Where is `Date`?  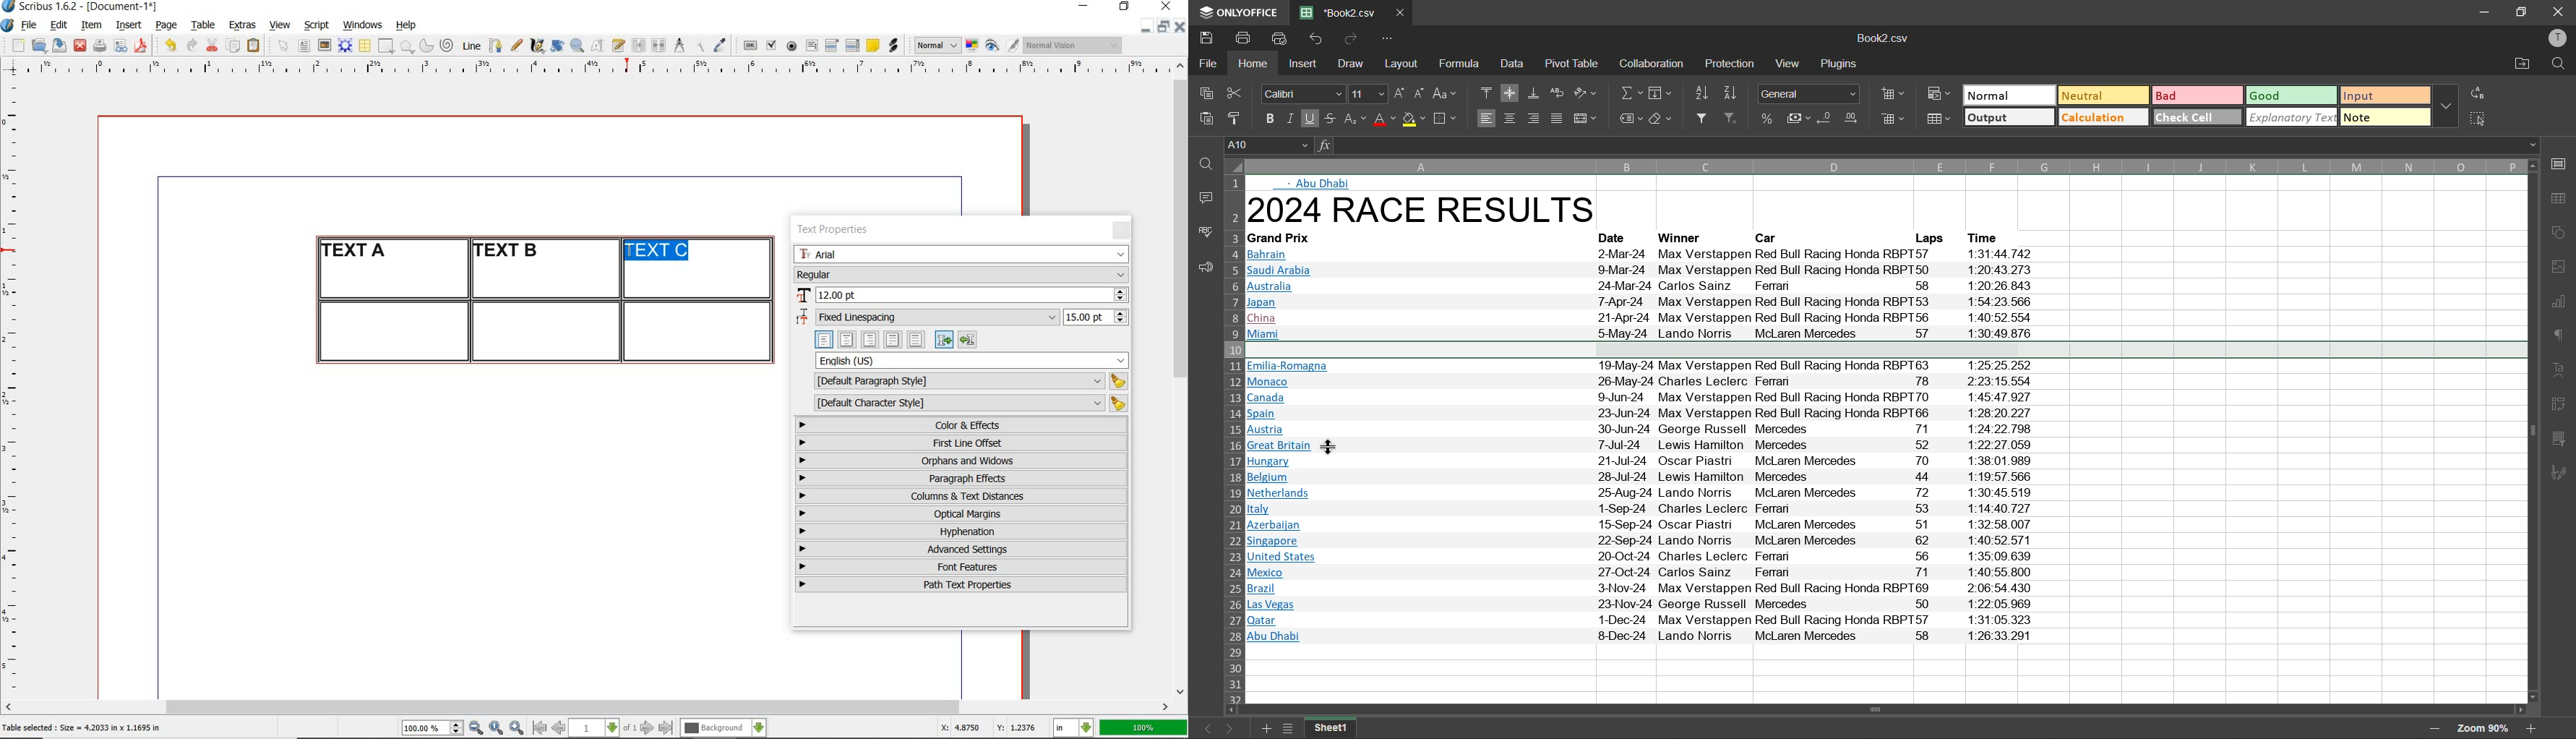 Date is located at coordinates (1617, 237).